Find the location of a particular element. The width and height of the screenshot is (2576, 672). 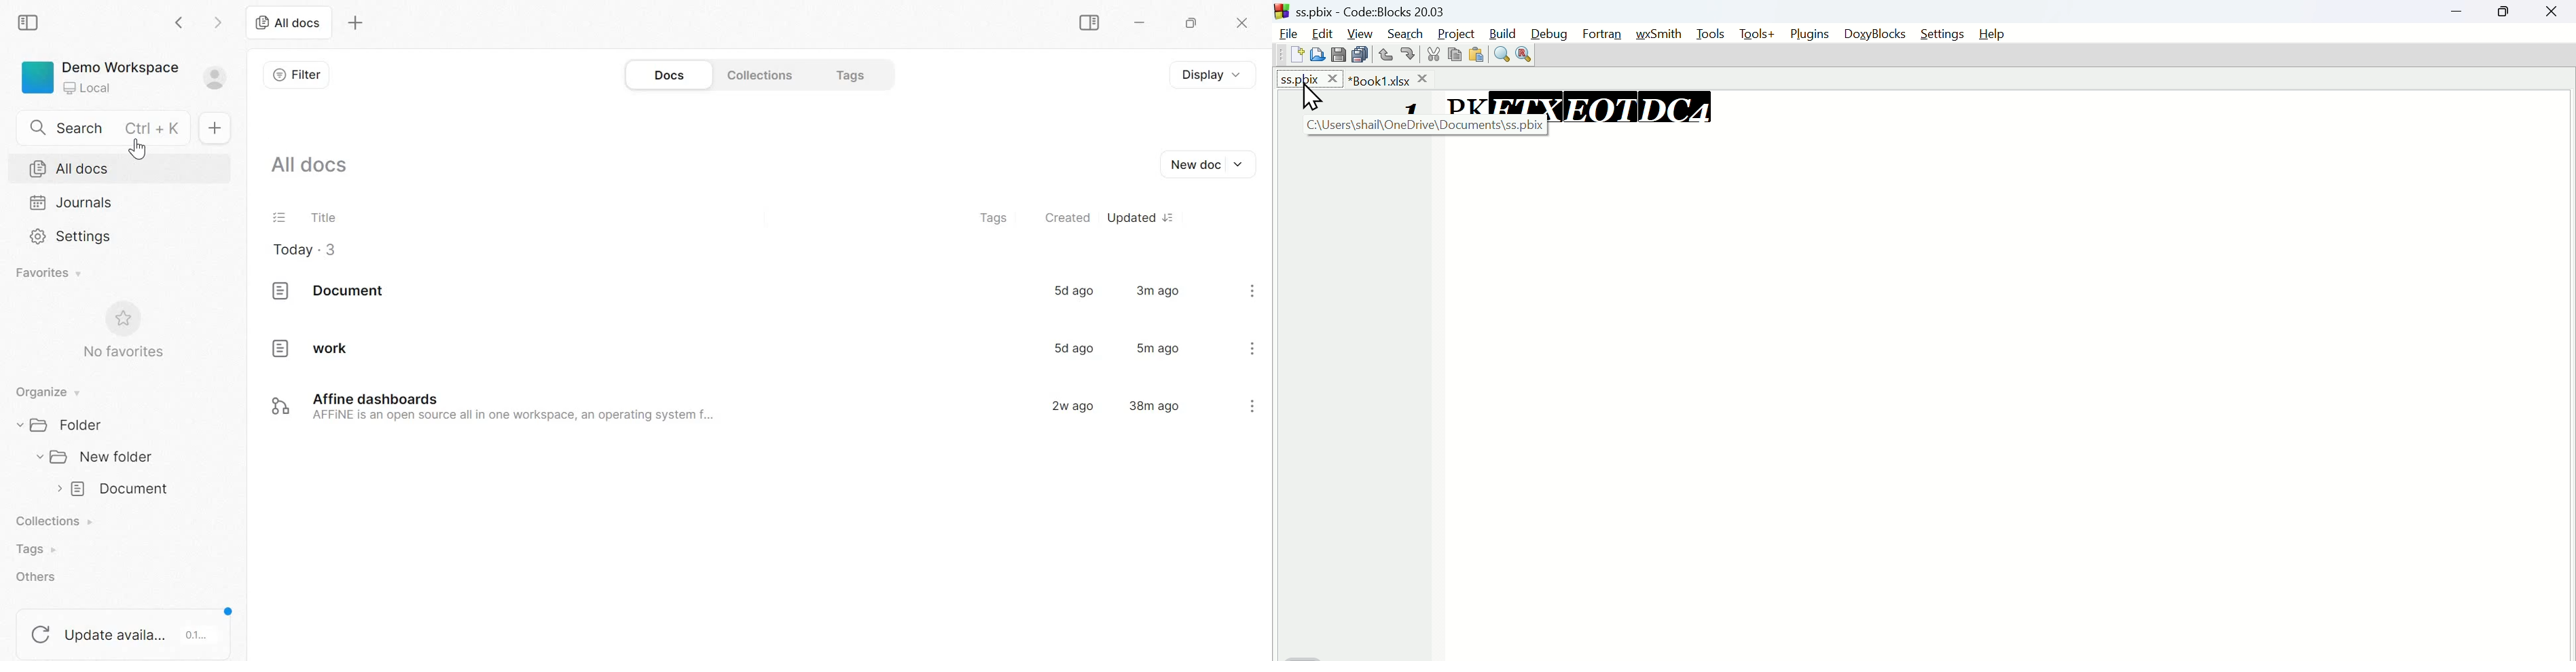

Replace is located at coordinates (1524, 55).